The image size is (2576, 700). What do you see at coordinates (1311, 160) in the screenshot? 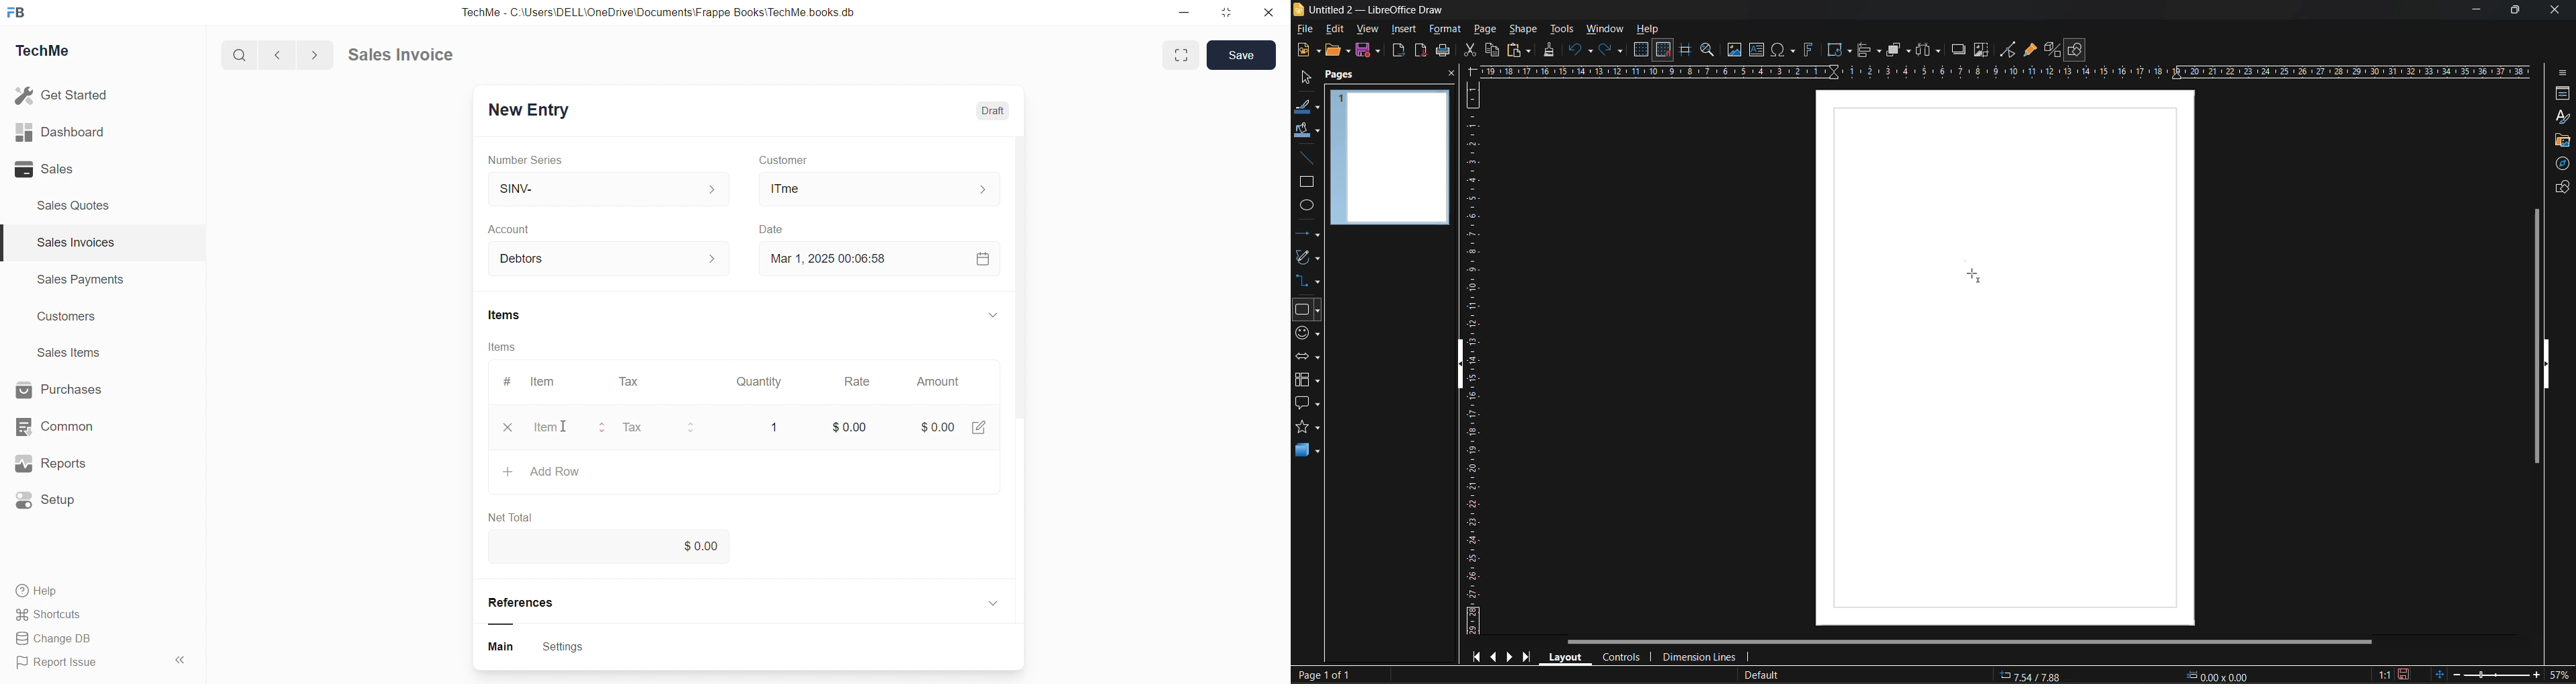
I see `insert line` at bounding box center [1311, 160].